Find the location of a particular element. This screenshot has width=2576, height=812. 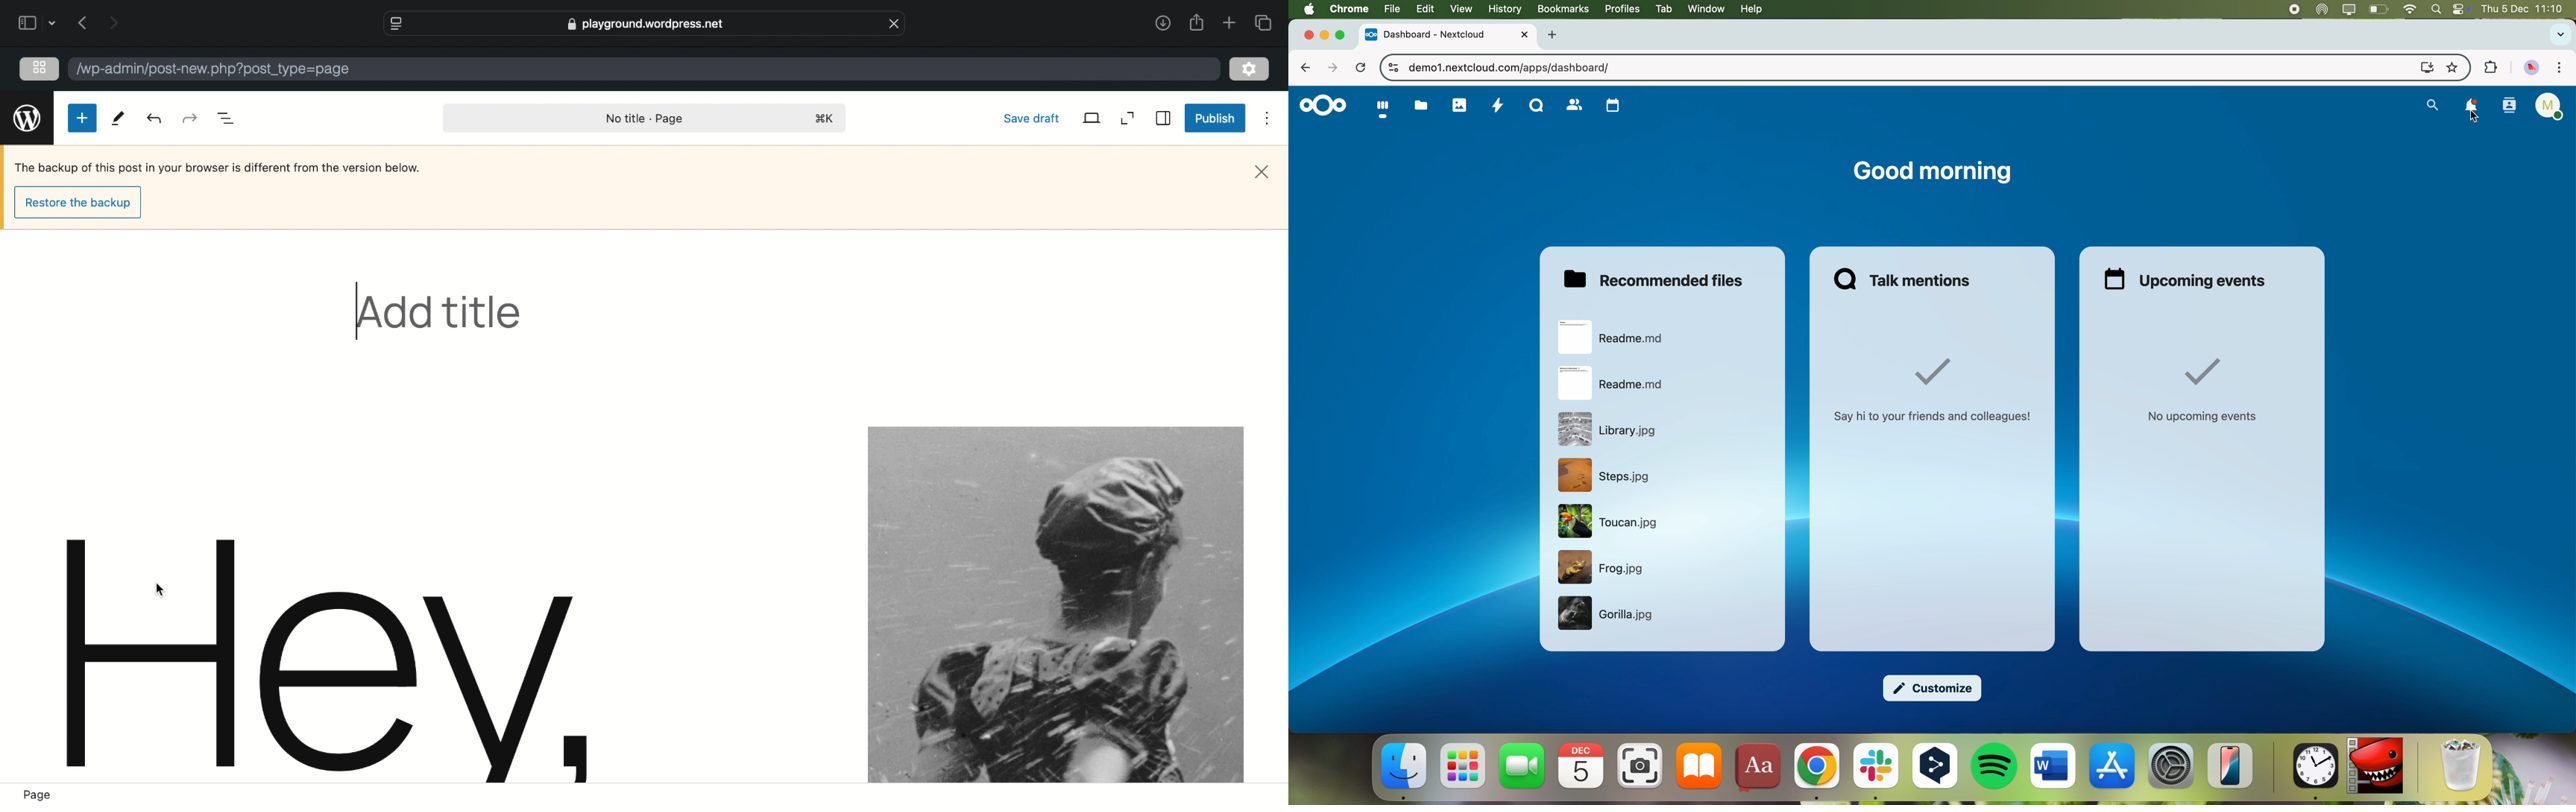

navigate back is located at coordinates (1310, 70).